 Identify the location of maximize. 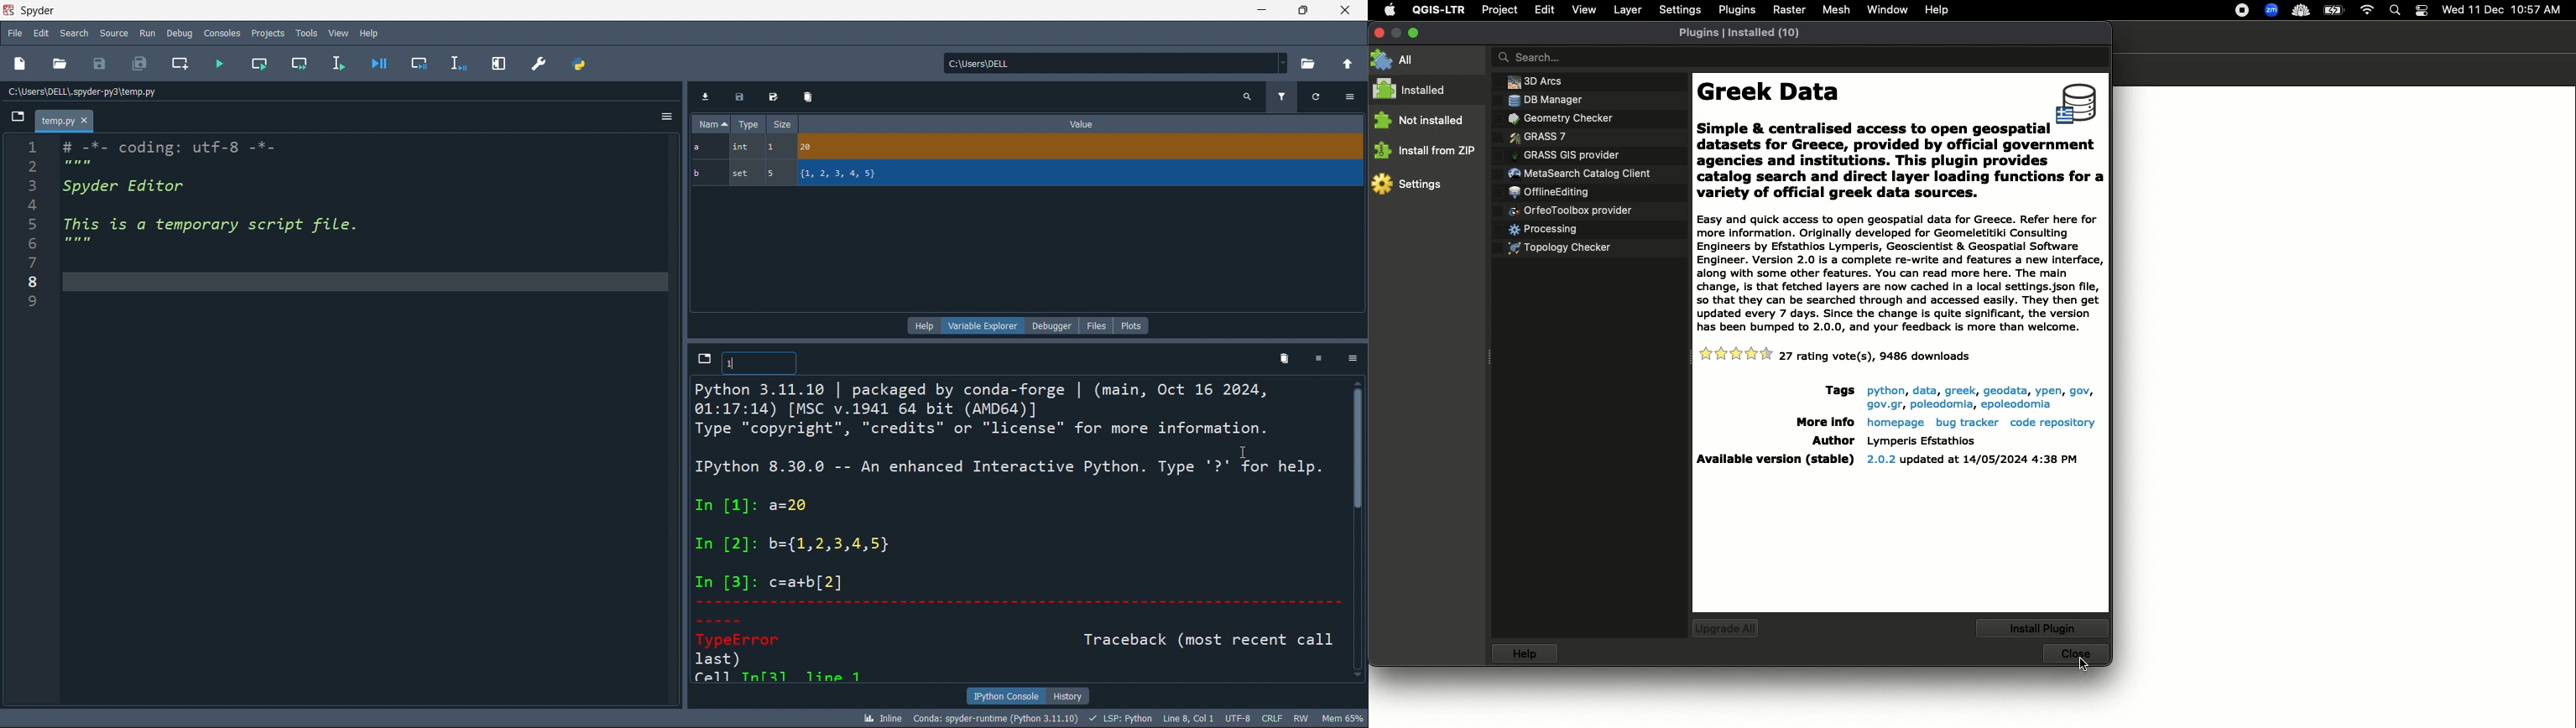
(1302, 10).